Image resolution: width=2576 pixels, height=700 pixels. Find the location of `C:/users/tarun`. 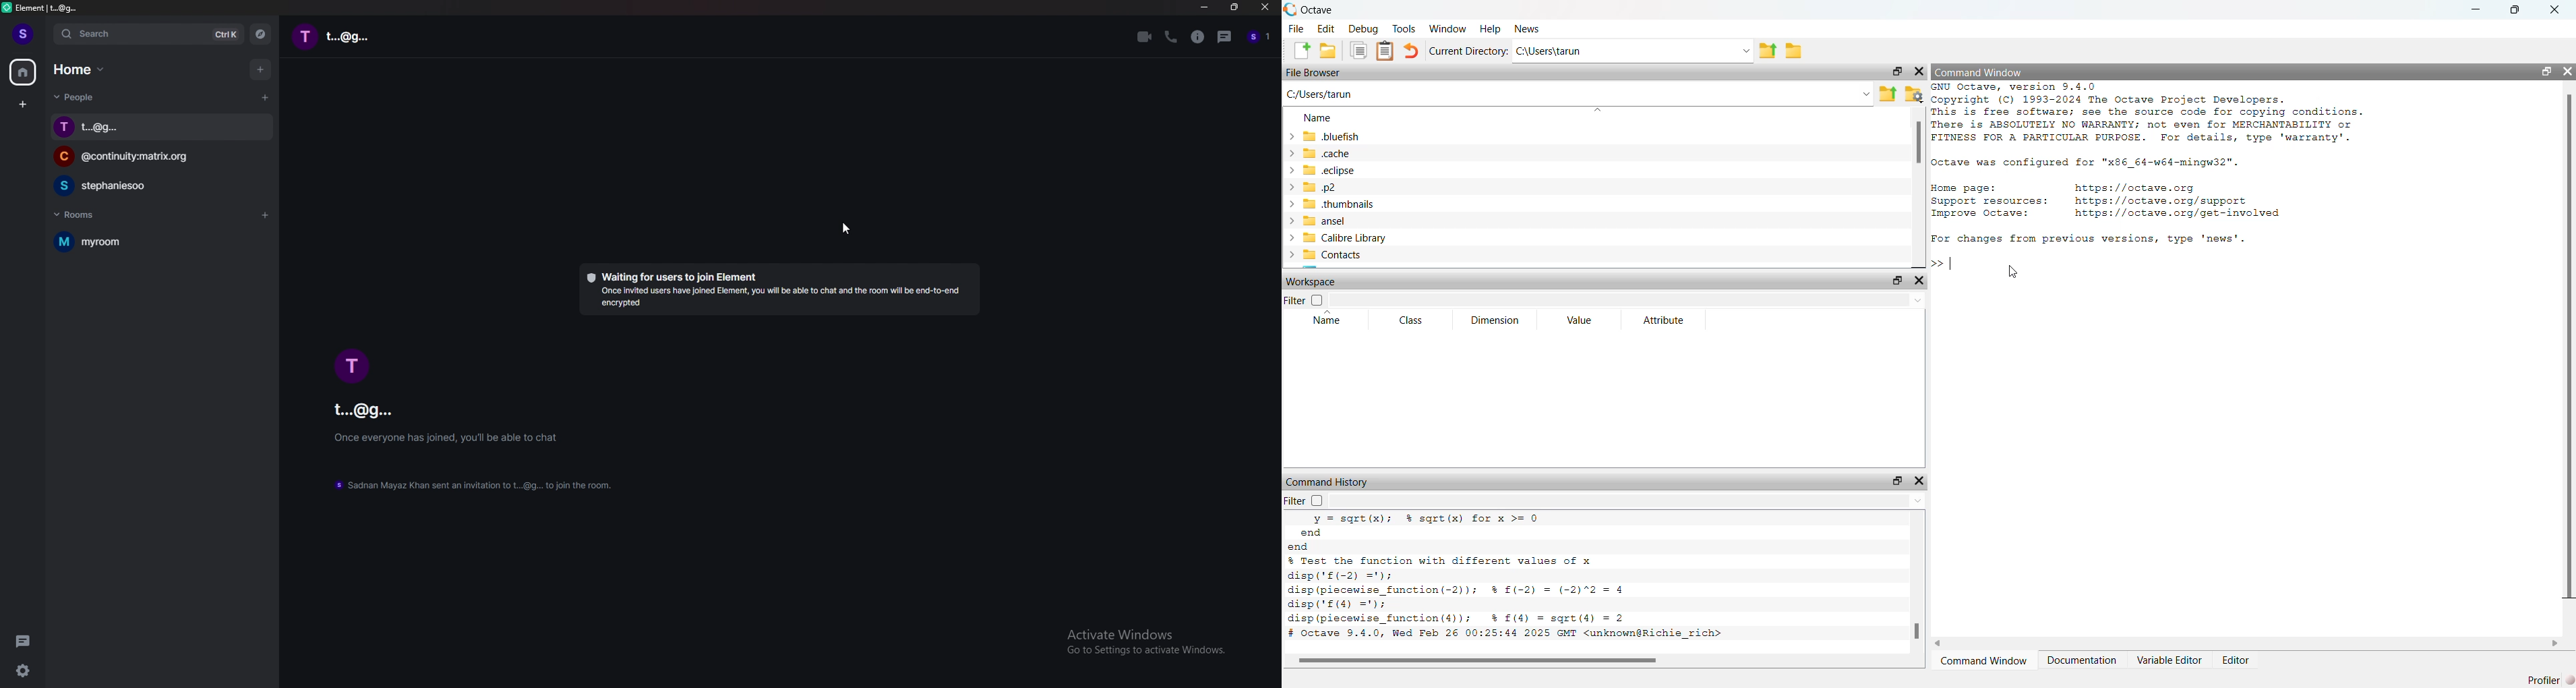

C:/users/tarun is located at coordinates (1578, 93).